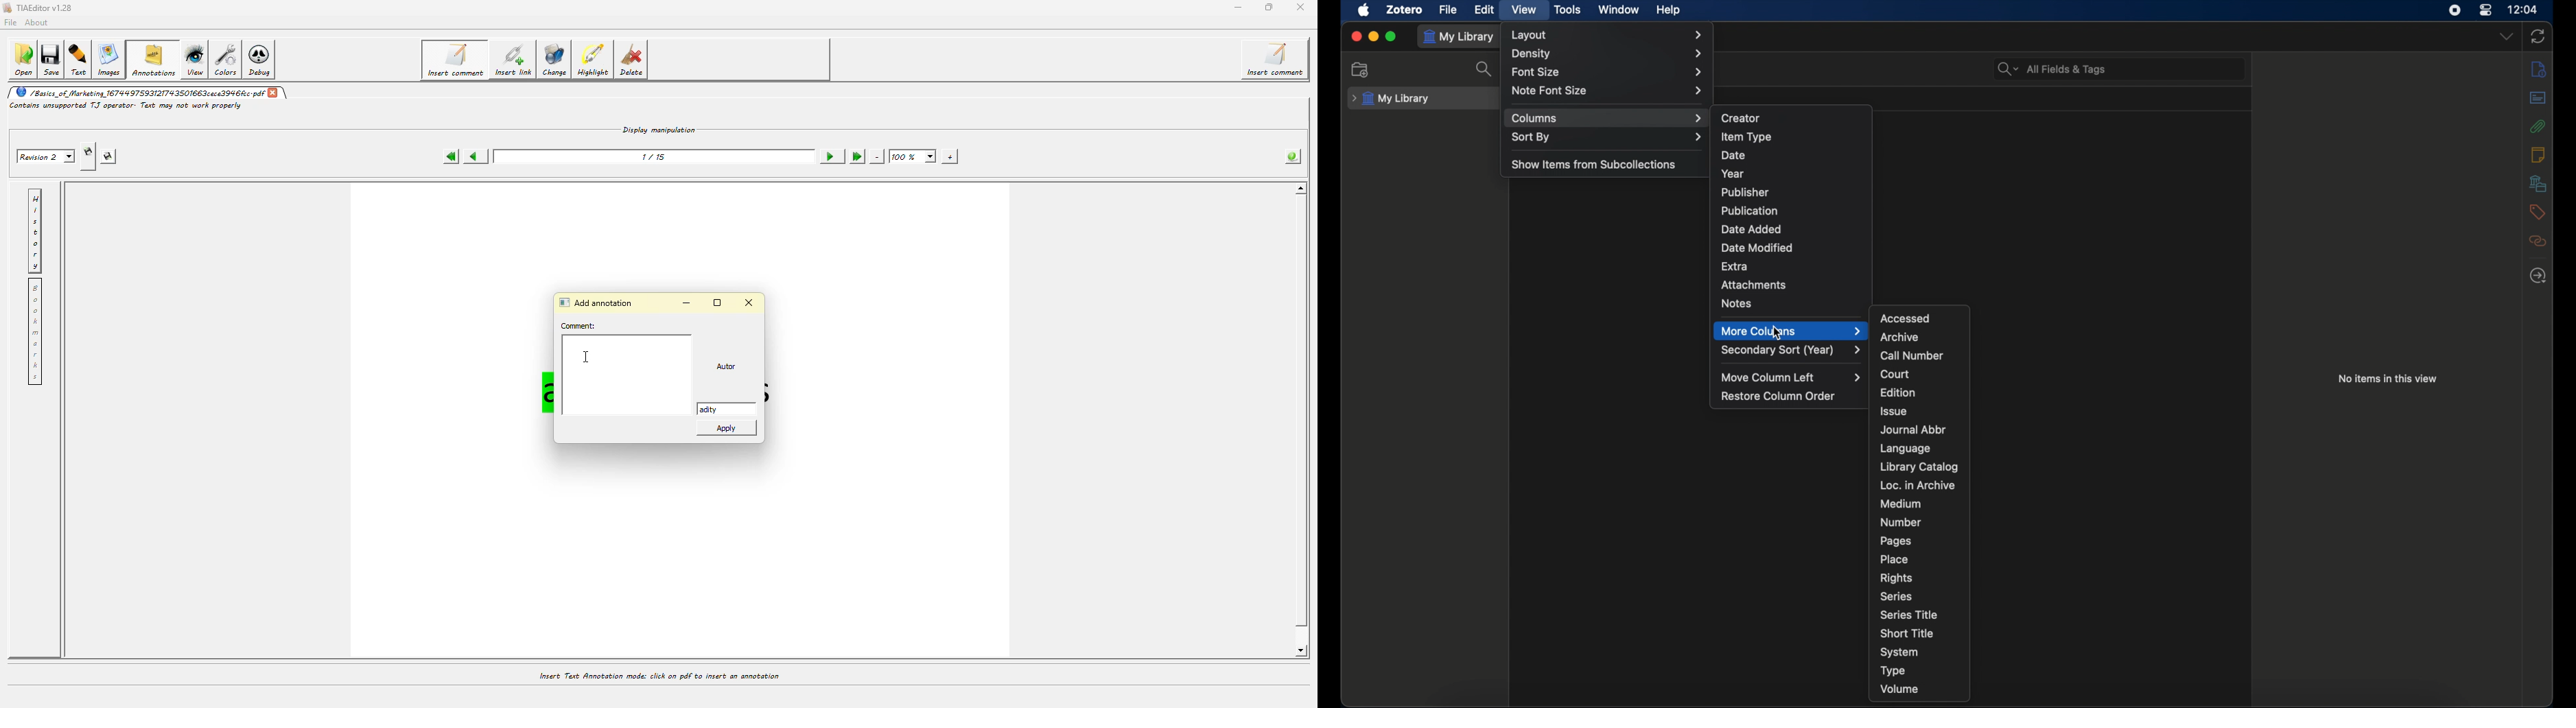 This screenshot has width=2576, height=728. I want to click on accessed, so click(1906, 318).